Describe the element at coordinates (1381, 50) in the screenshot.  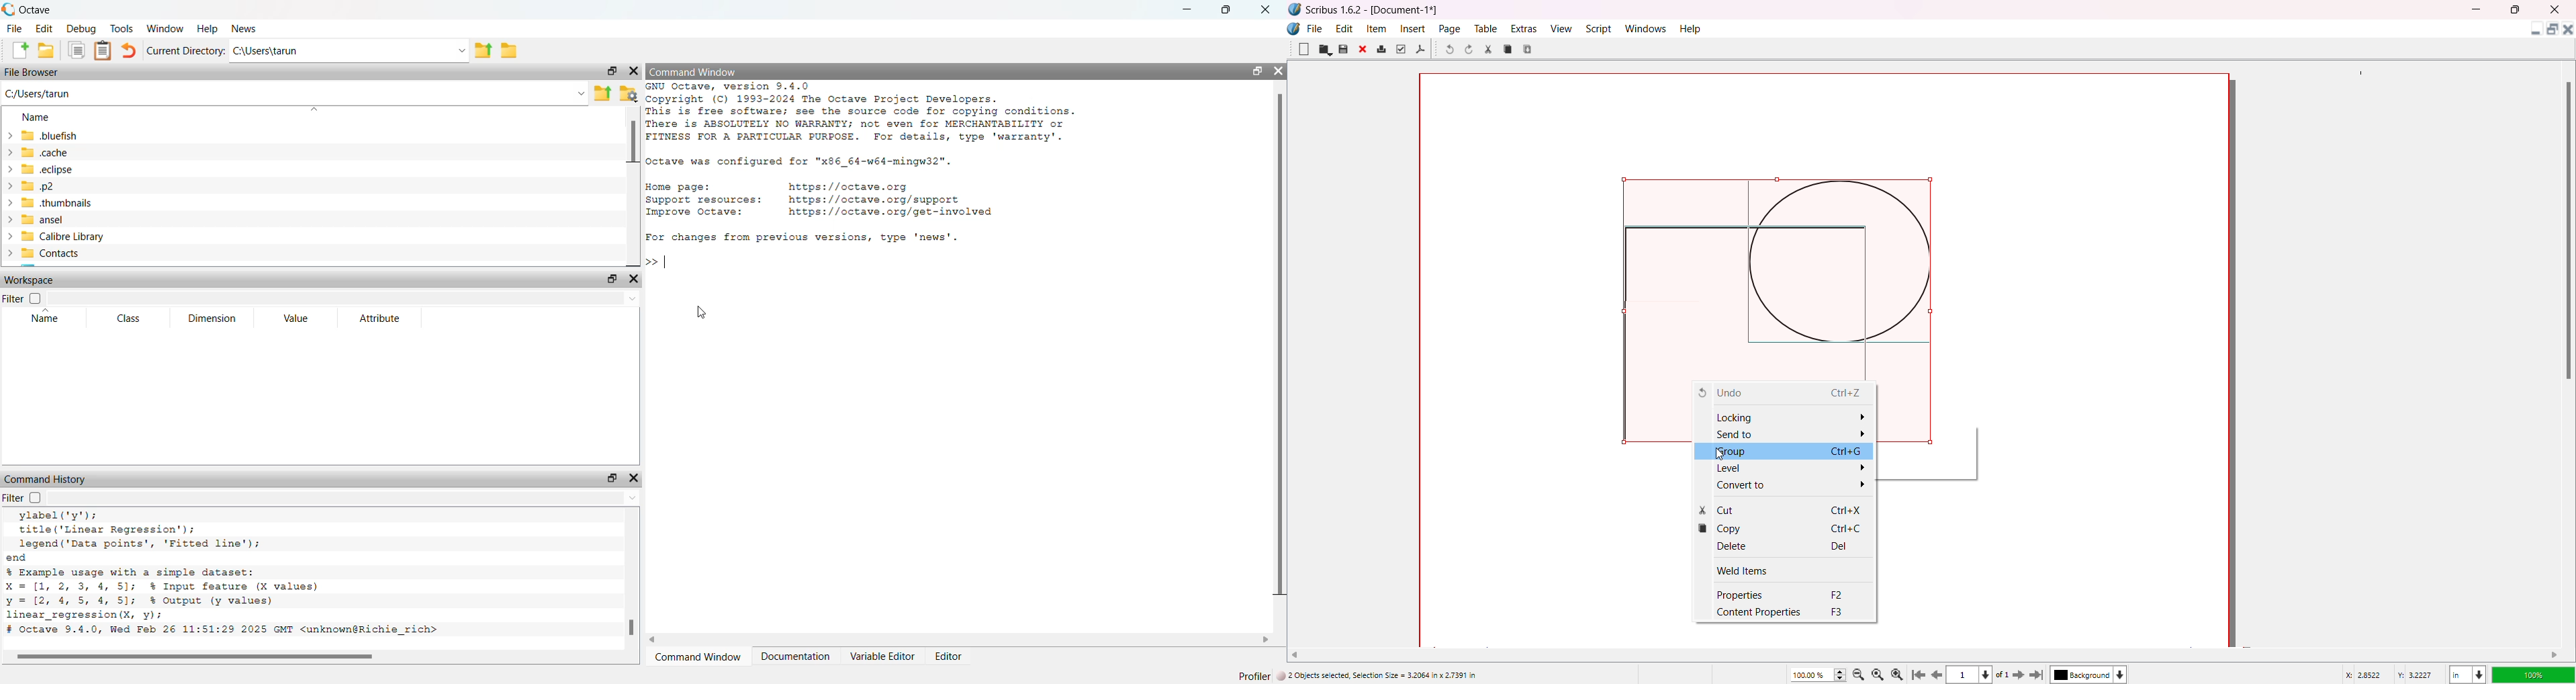
I see `Print` at that location.